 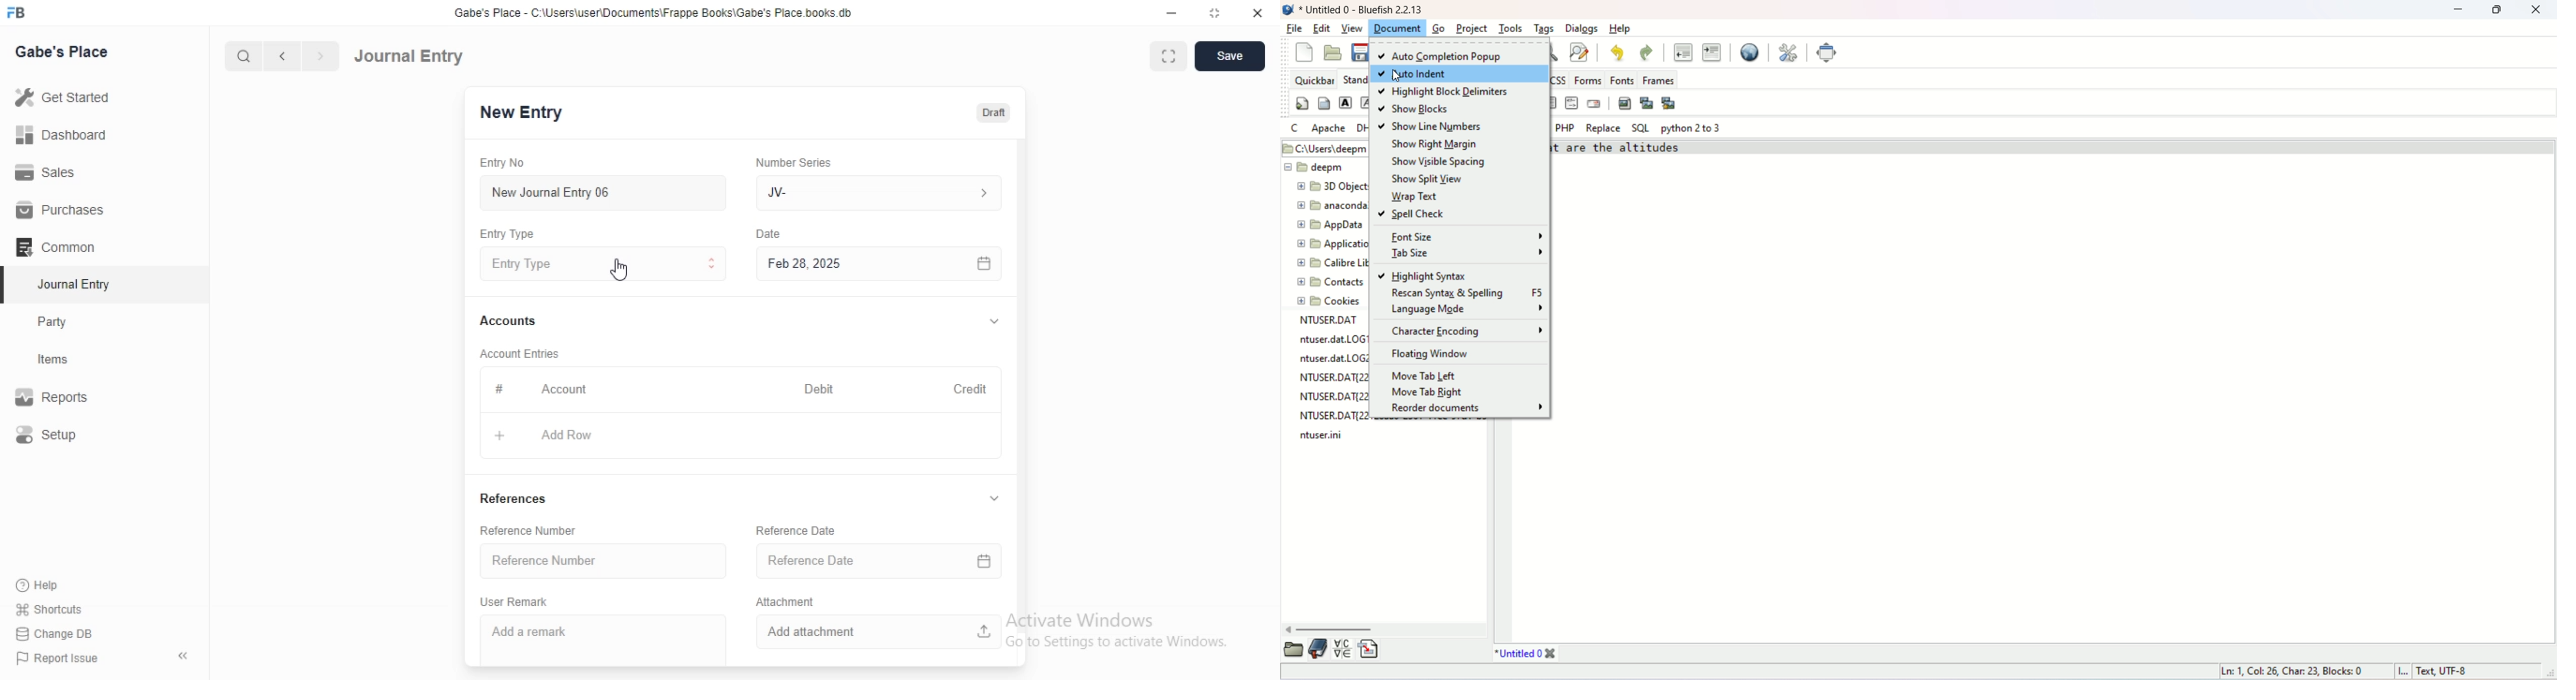 I want to click on References, so click(x=510, y=499).